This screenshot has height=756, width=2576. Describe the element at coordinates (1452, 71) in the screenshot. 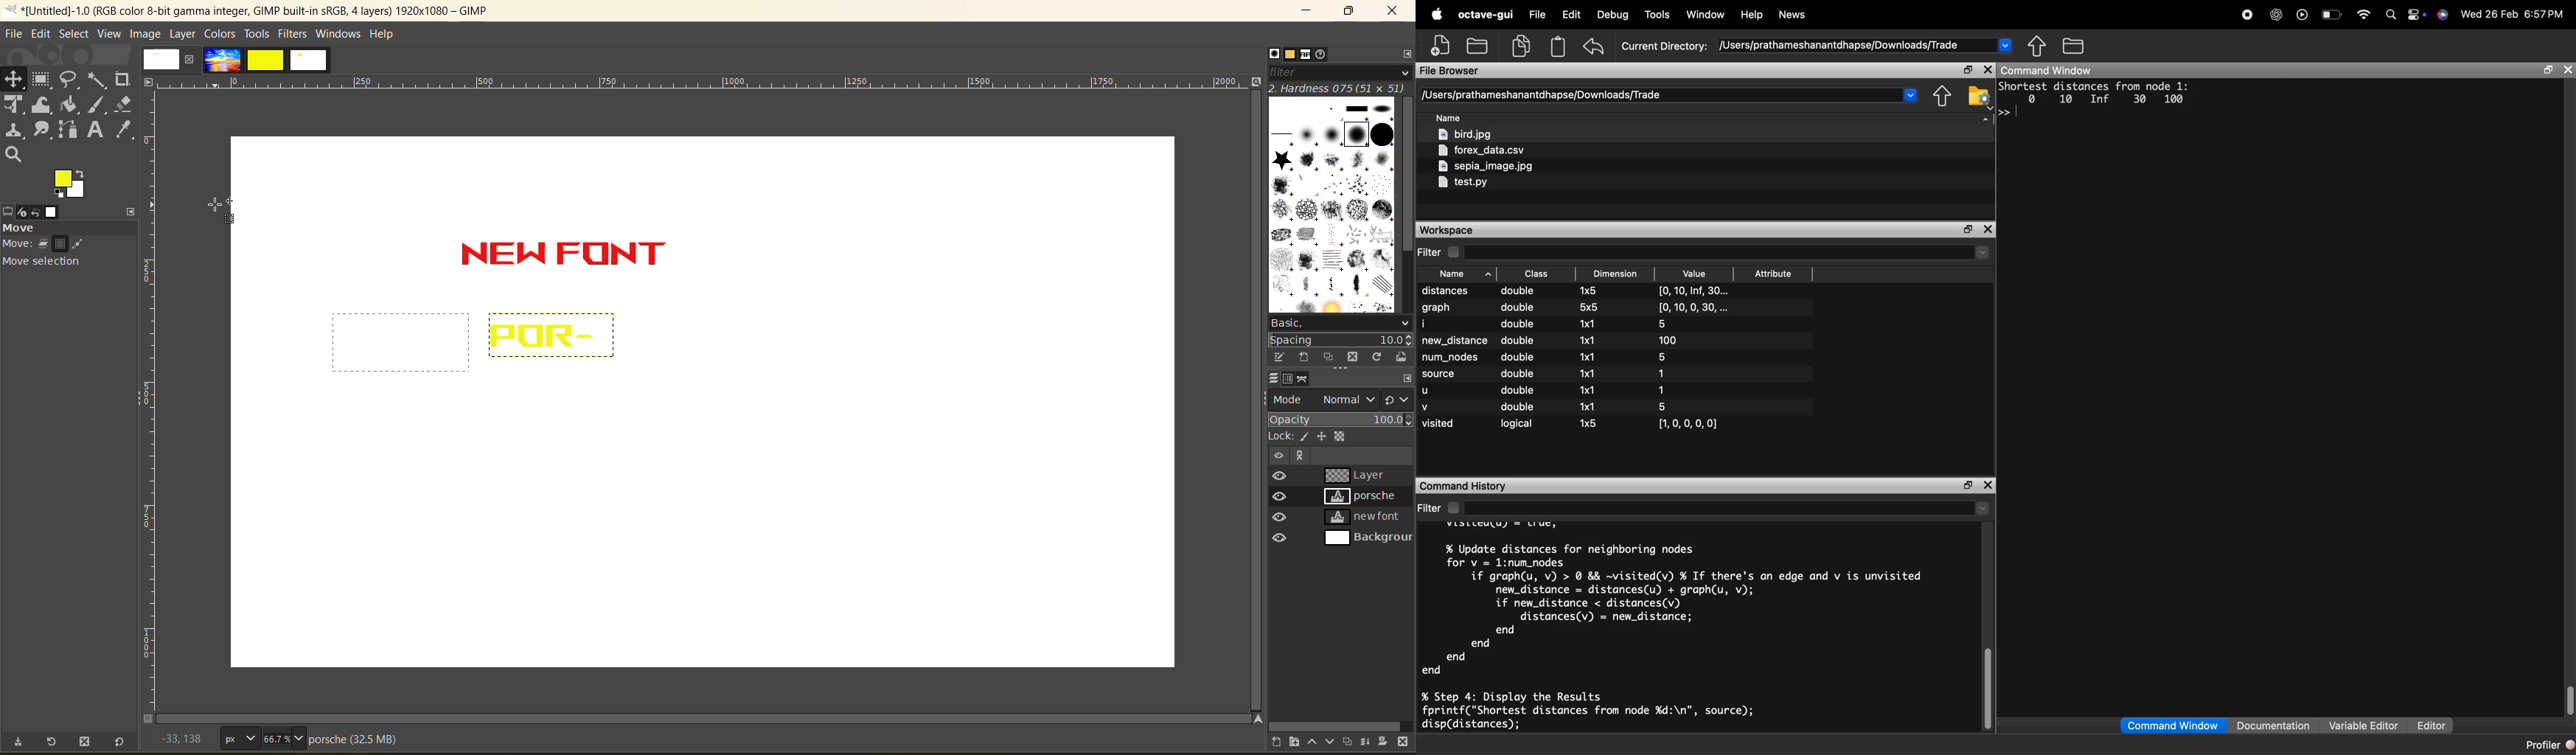

I see `file browser` at that location.